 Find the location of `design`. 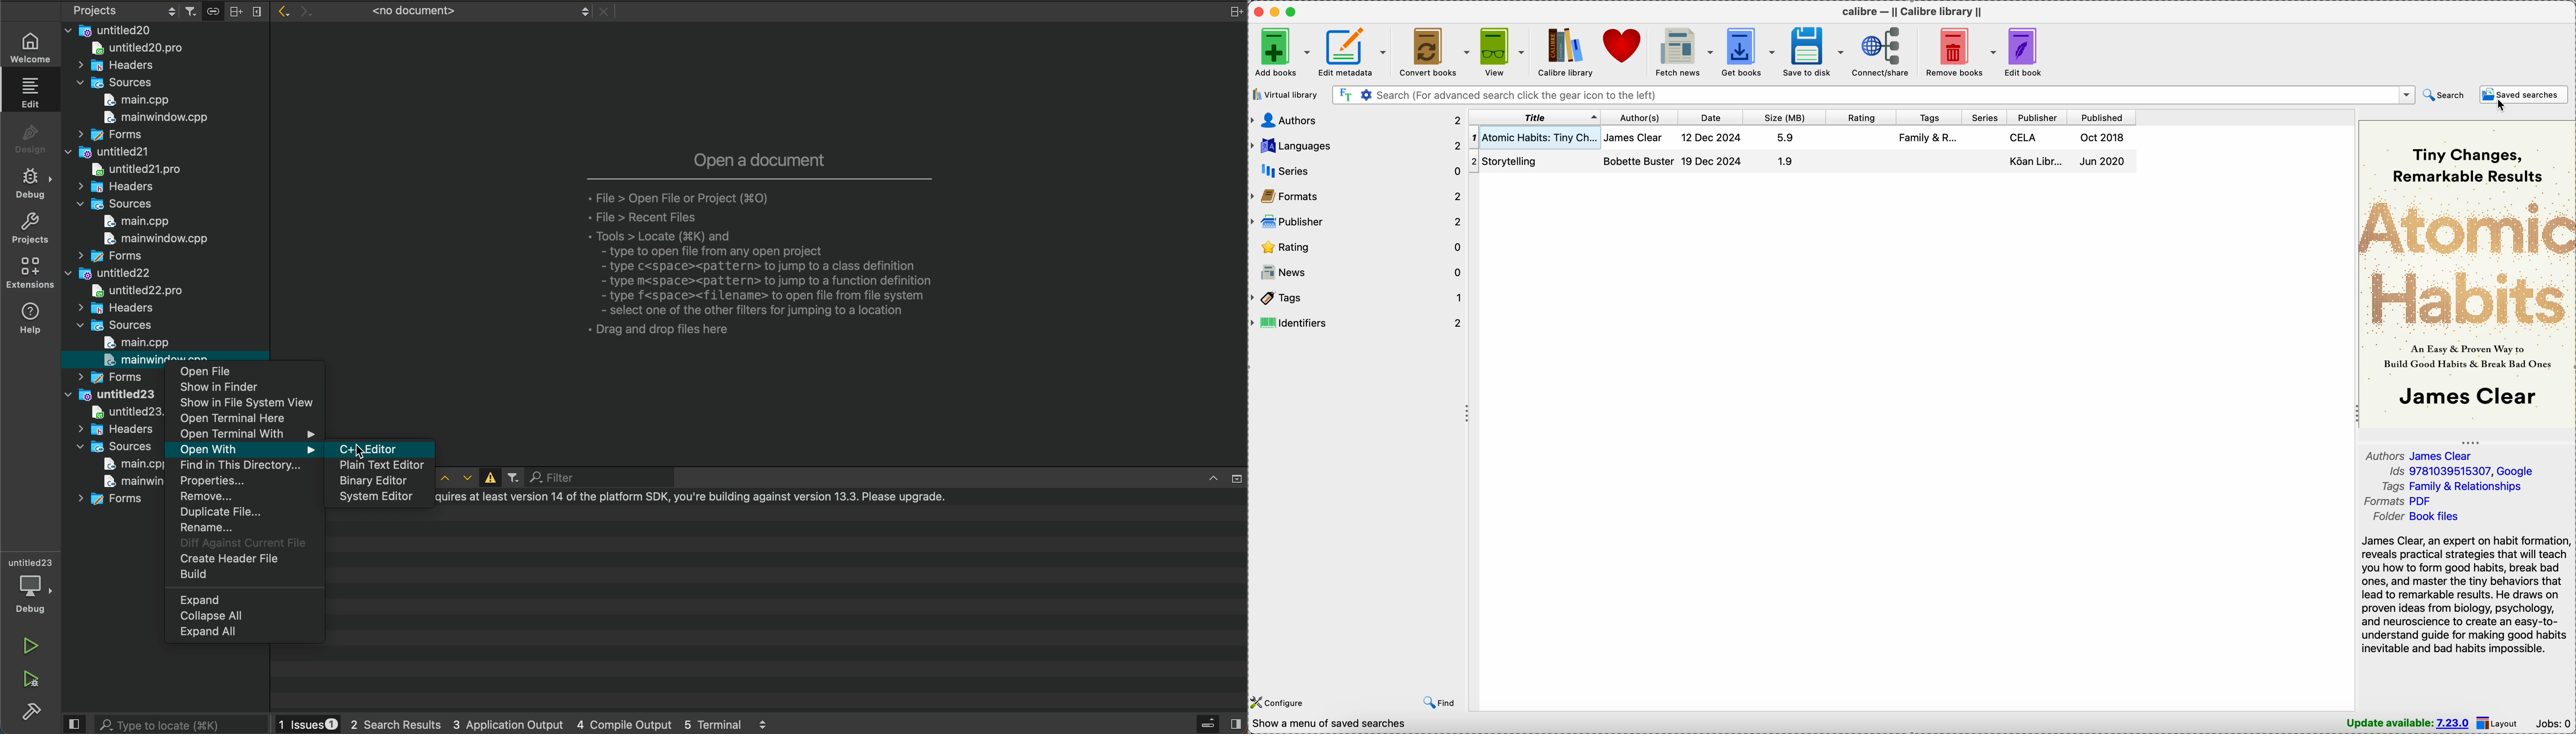

design is located at coordinates (31, 139).